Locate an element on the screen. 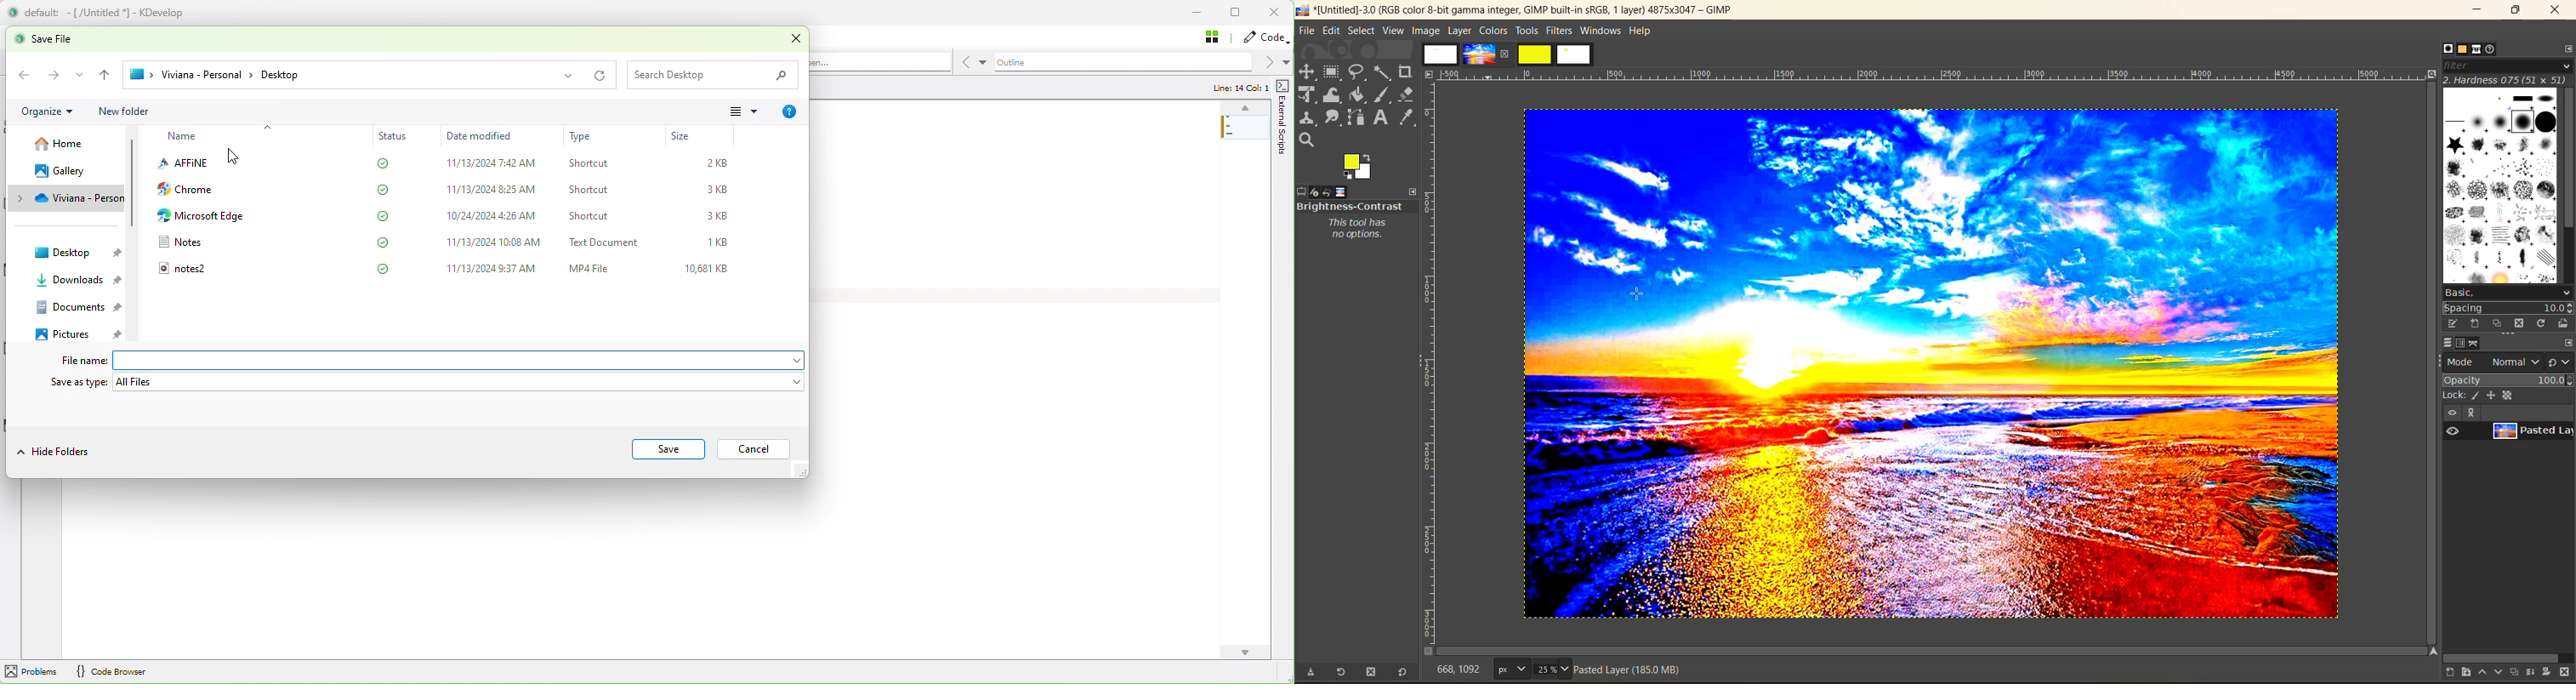 Image resolution: width=2576 pixels, height=700 pixels. layers is located at coordinates (2448, 343).